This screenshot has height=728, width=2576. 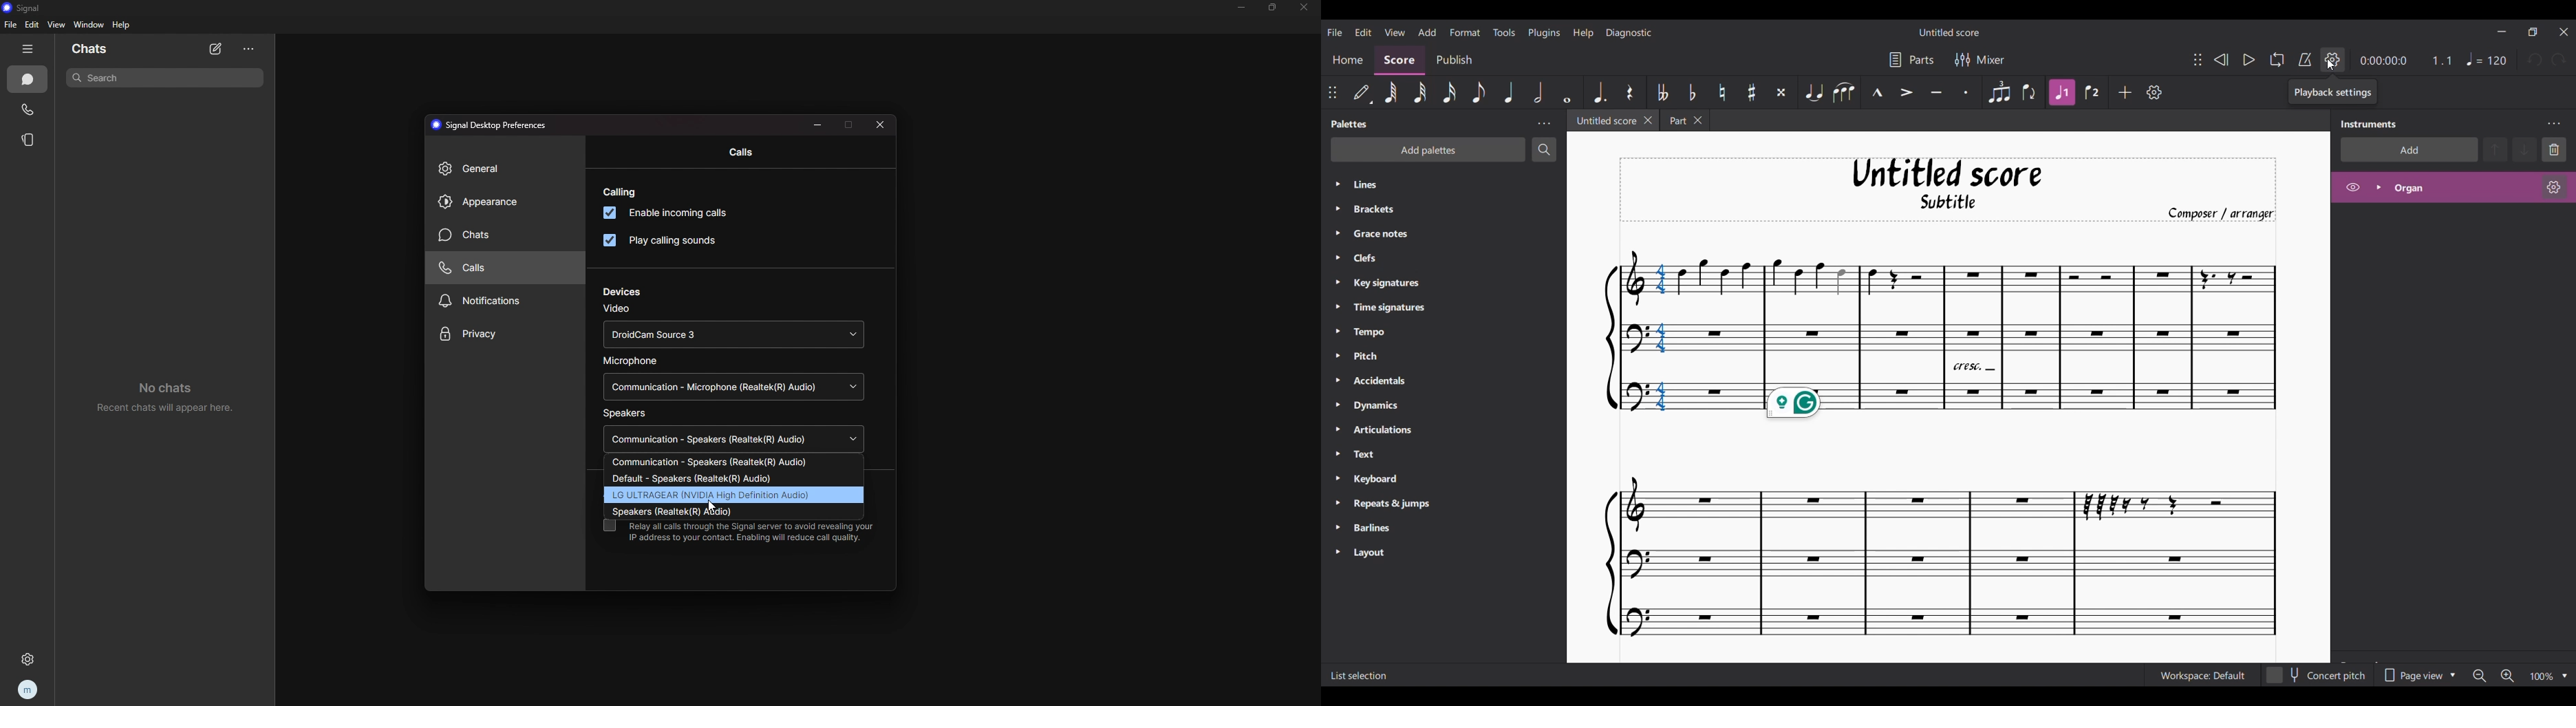 What do you see at coordinates (1363, 675) in the screenshot?
I see `Description of current selection` at bounding box center [1363, 675].